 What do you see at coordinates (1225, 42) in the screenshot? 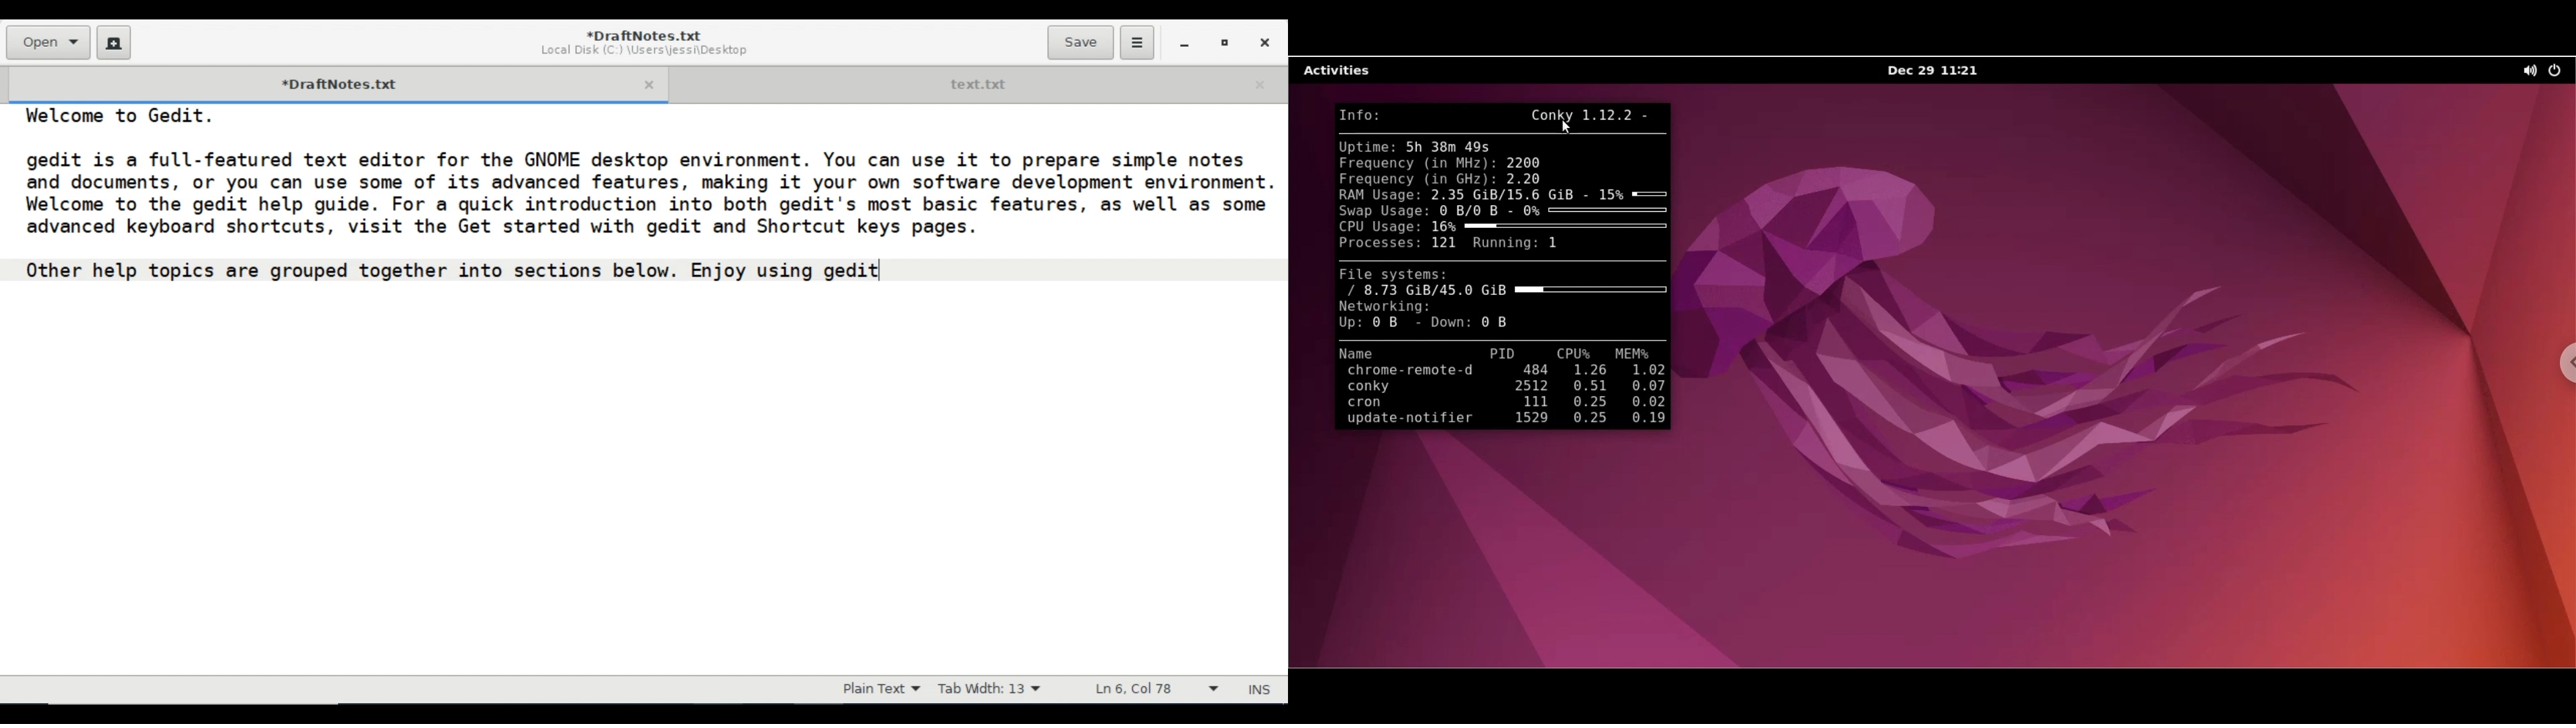
I see `Restore` at bounding box center [1225, 42].